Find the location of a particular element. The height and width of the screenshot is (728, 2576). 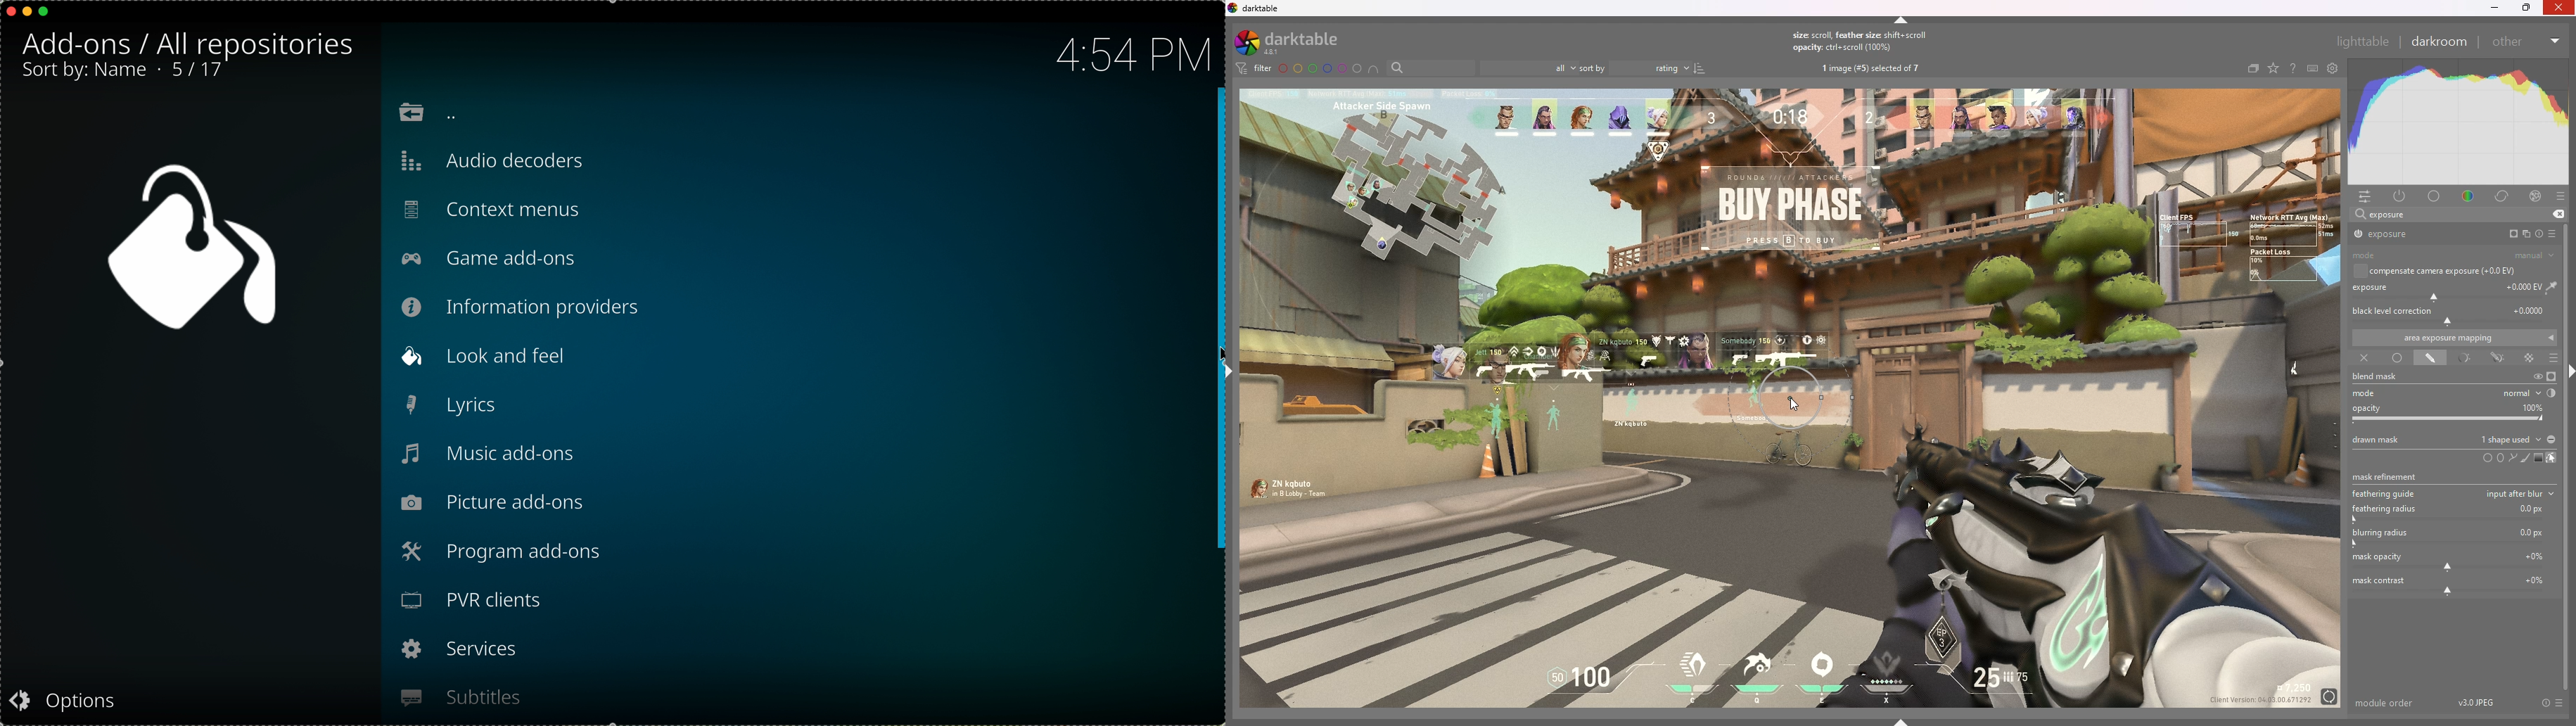

drawn mask is located at coordinates (2454, 439).